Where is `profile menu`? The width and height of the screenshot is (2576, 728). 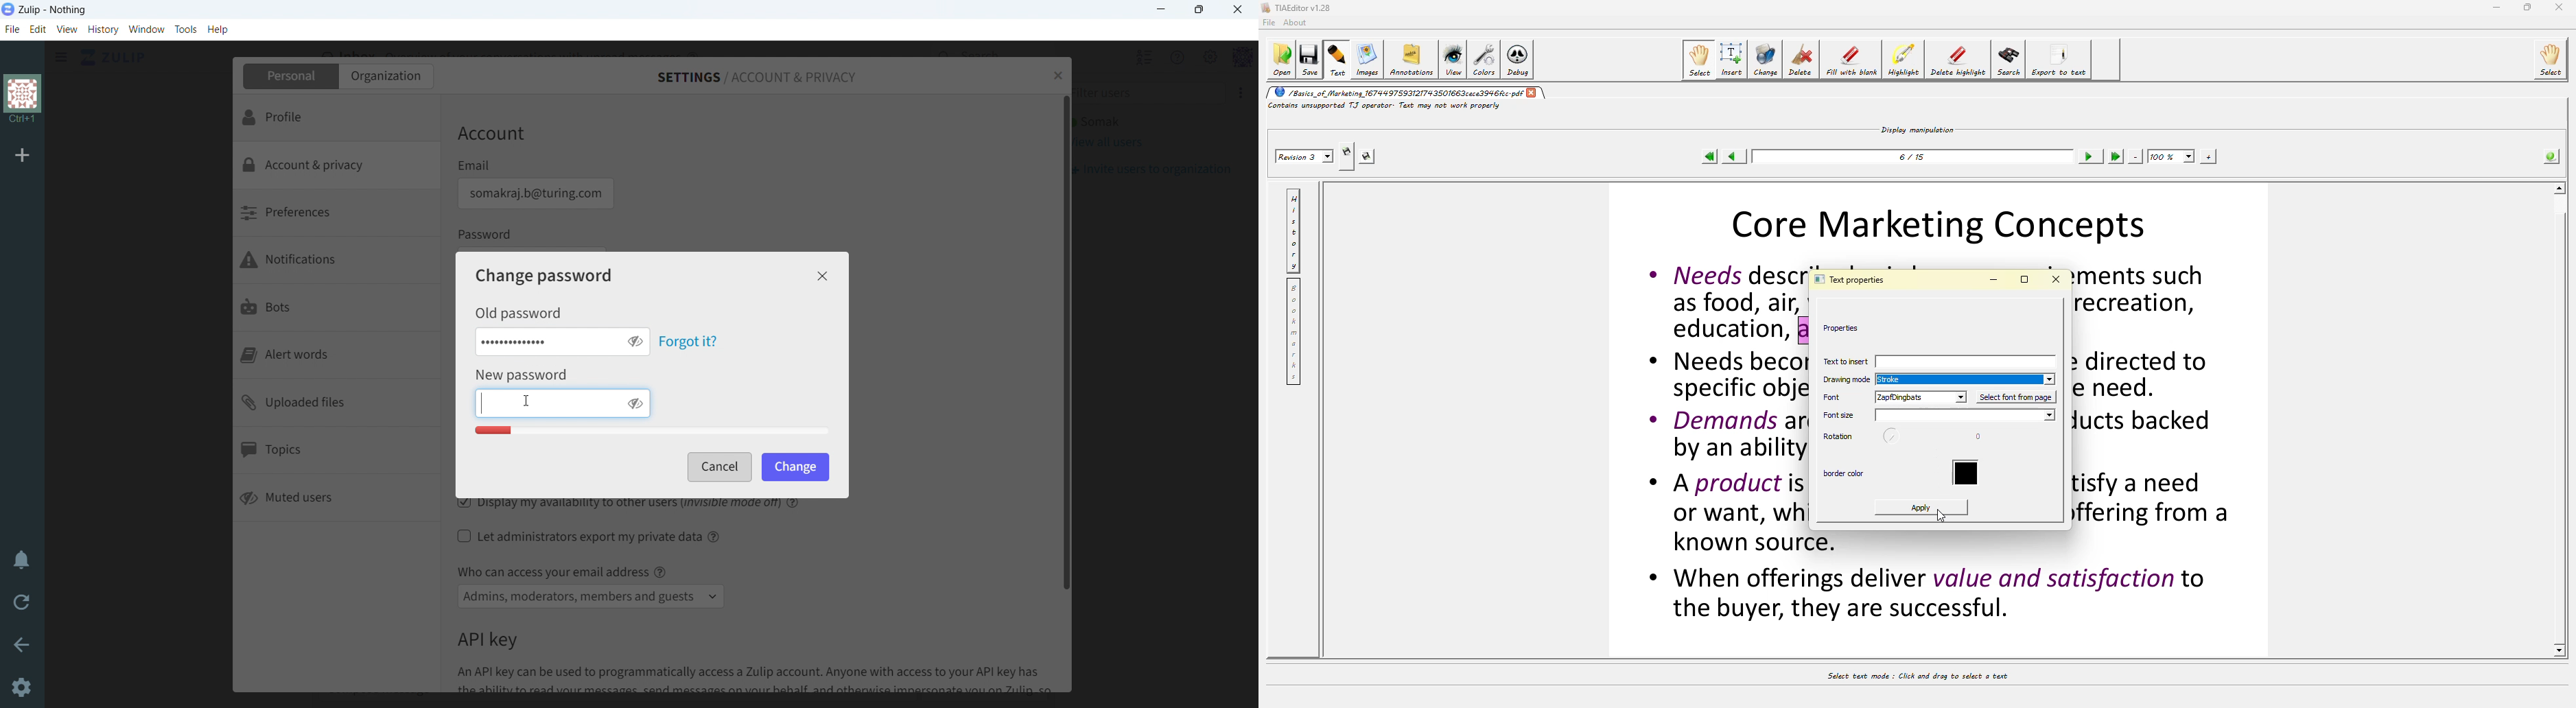 profile menu is located at coordinates (1243, 58).